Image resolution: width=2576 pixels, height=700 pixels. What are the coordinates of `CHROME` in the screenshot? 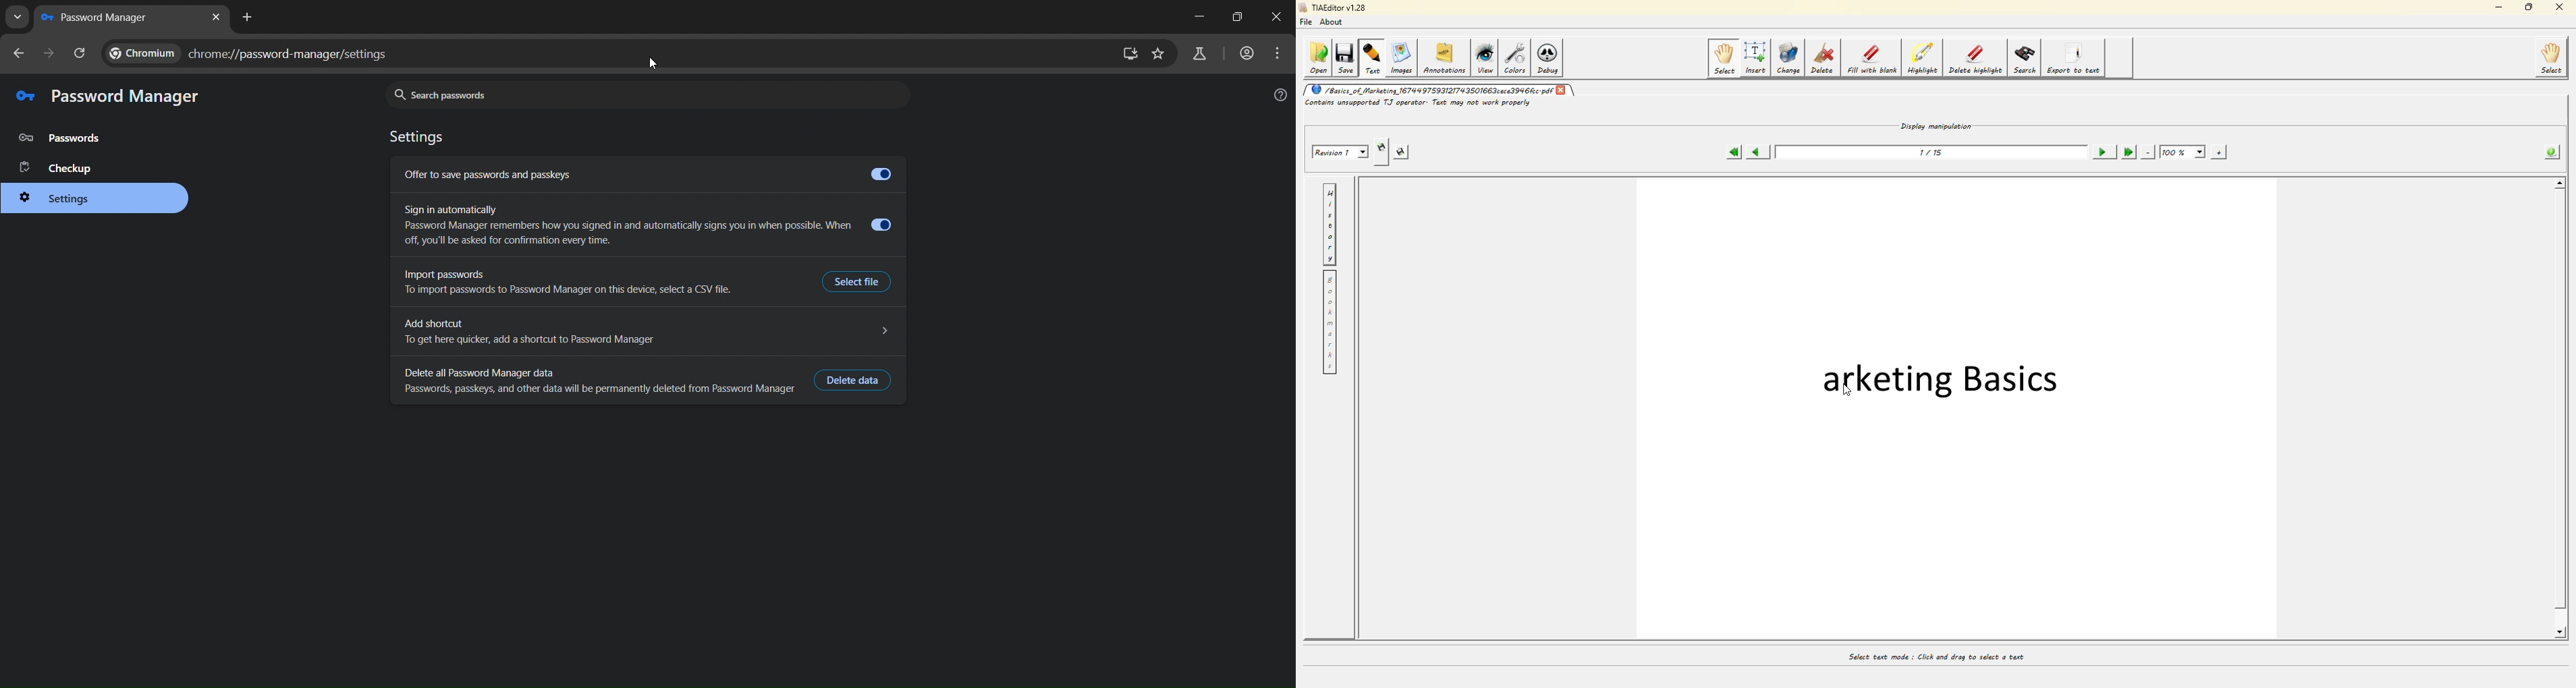 It's located at (146, 53).